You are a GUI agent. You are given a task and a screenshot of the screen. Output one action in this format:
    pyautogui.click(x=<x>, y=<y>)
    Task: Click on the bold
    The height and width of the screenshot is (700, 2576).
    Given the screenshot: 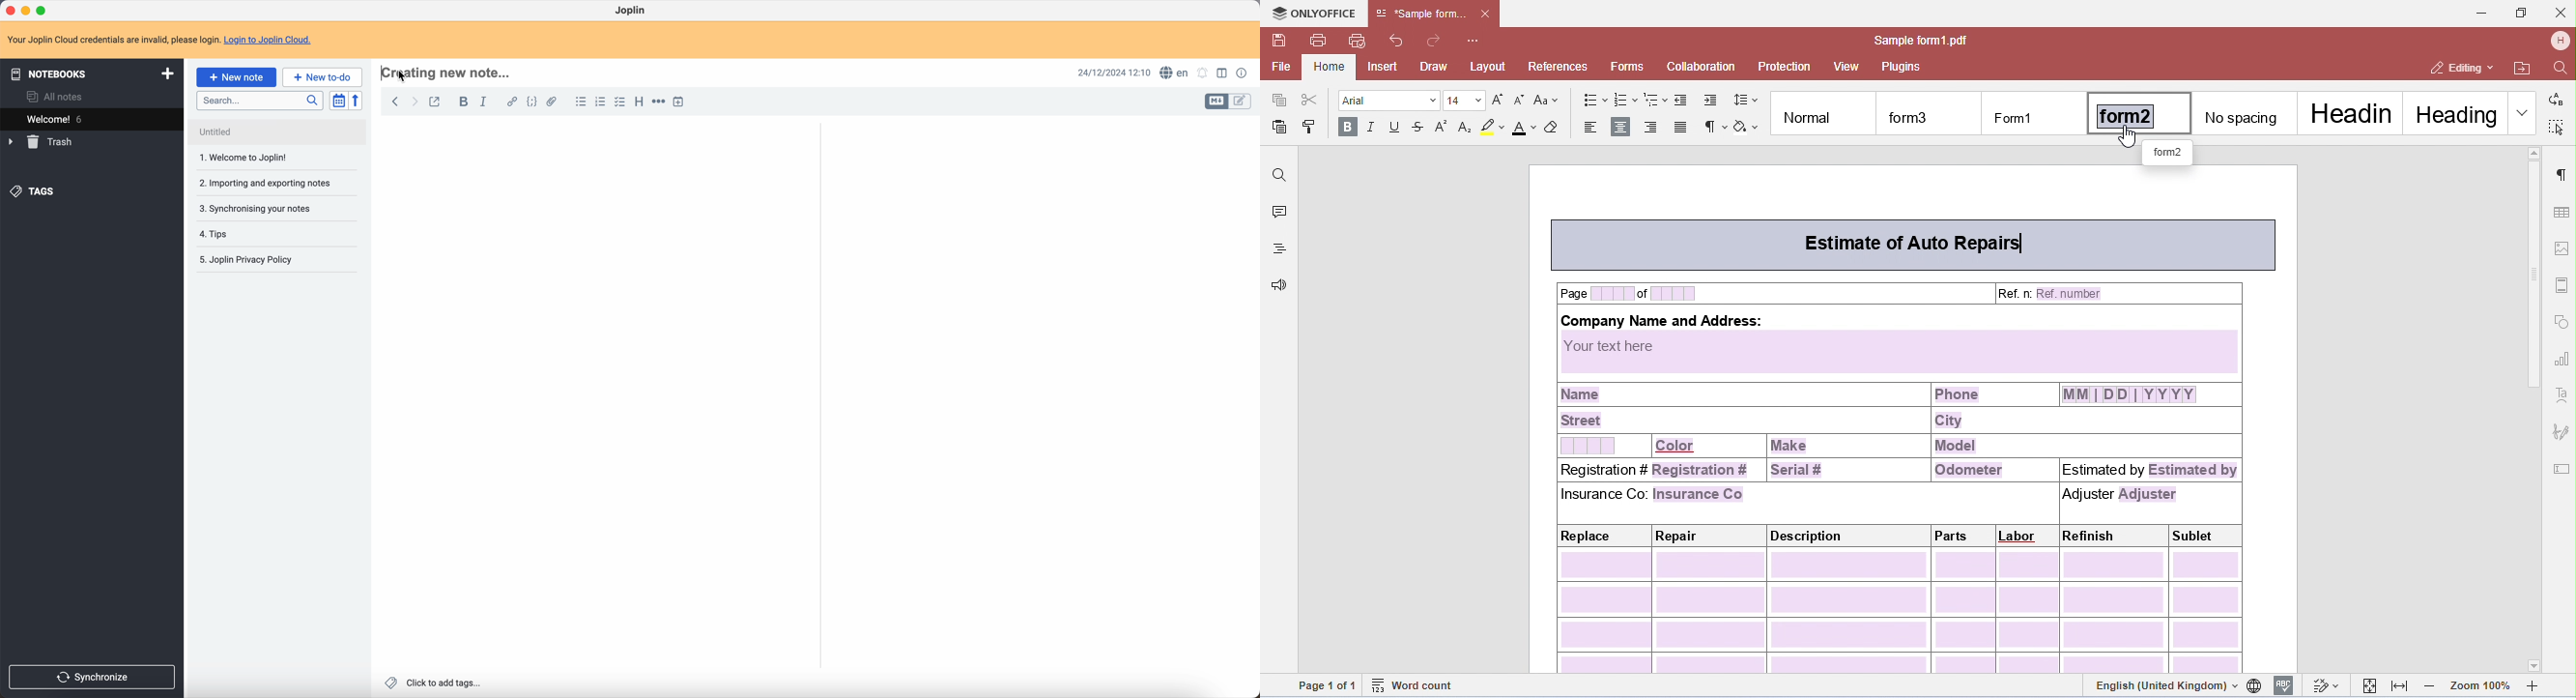 What is the action you would take?
    pyautogui.click(x=461, y=102)
    